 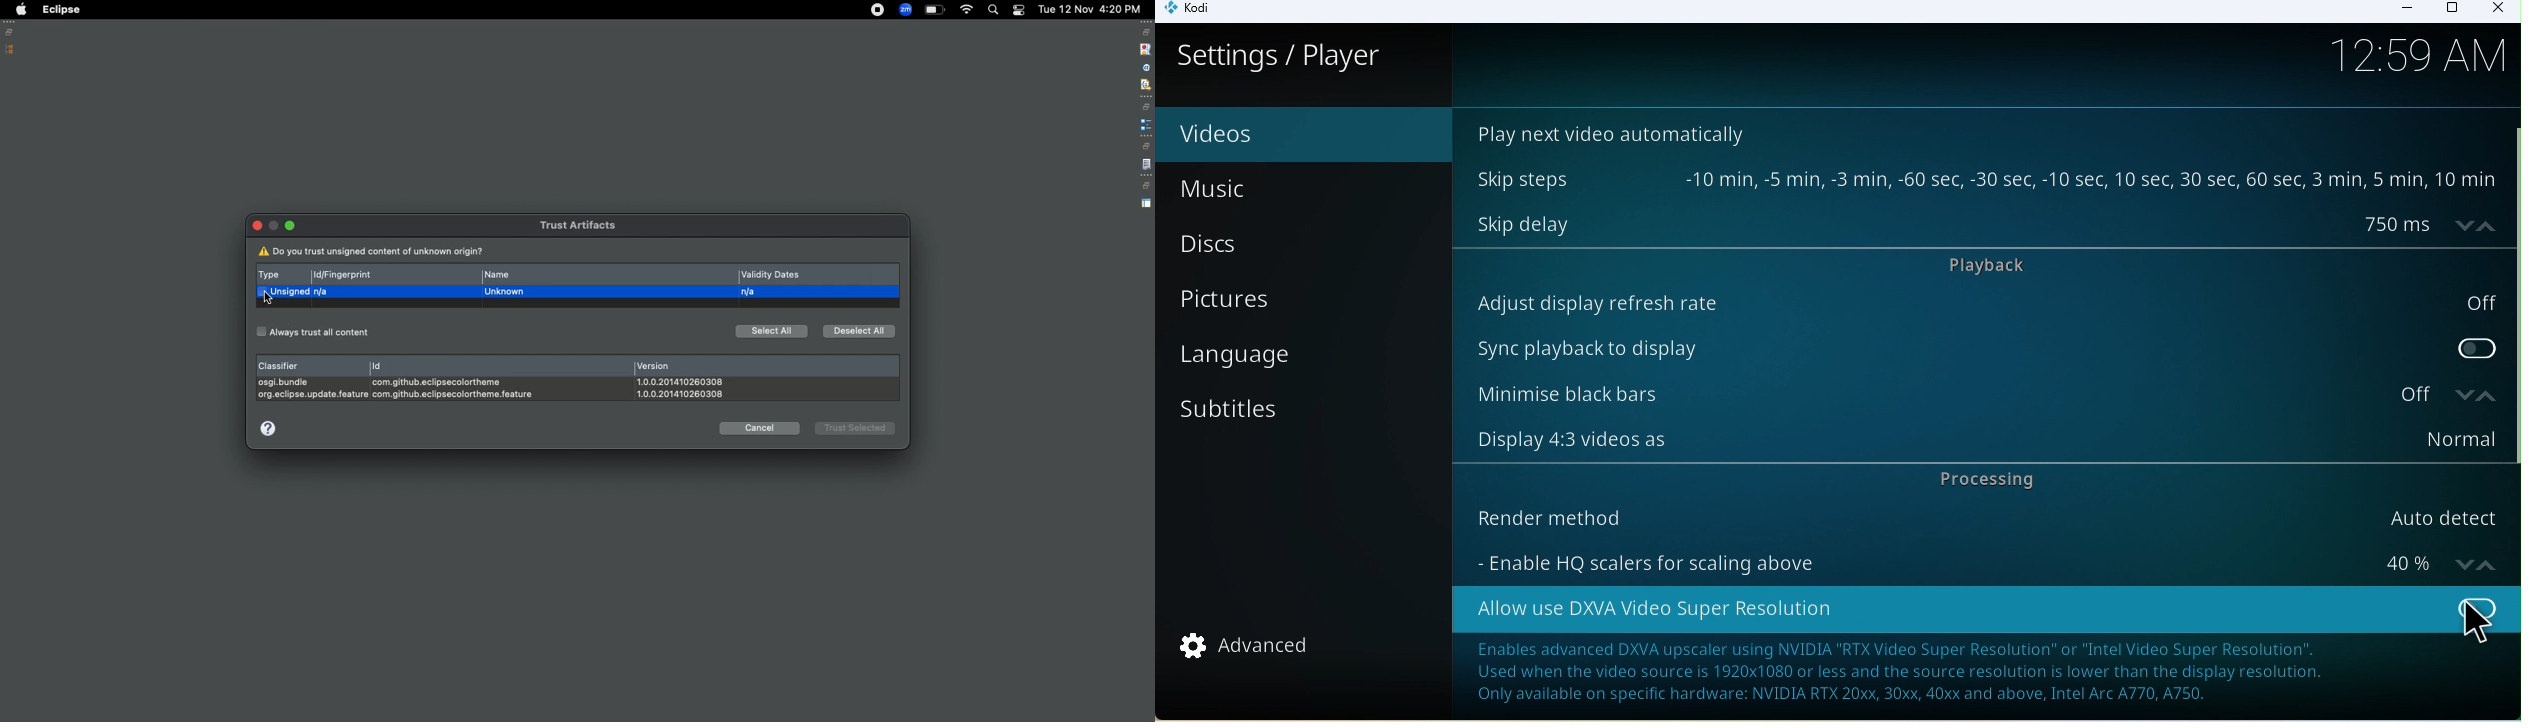 I want to click on Play next video automatically, so click(x=1618, y=132).